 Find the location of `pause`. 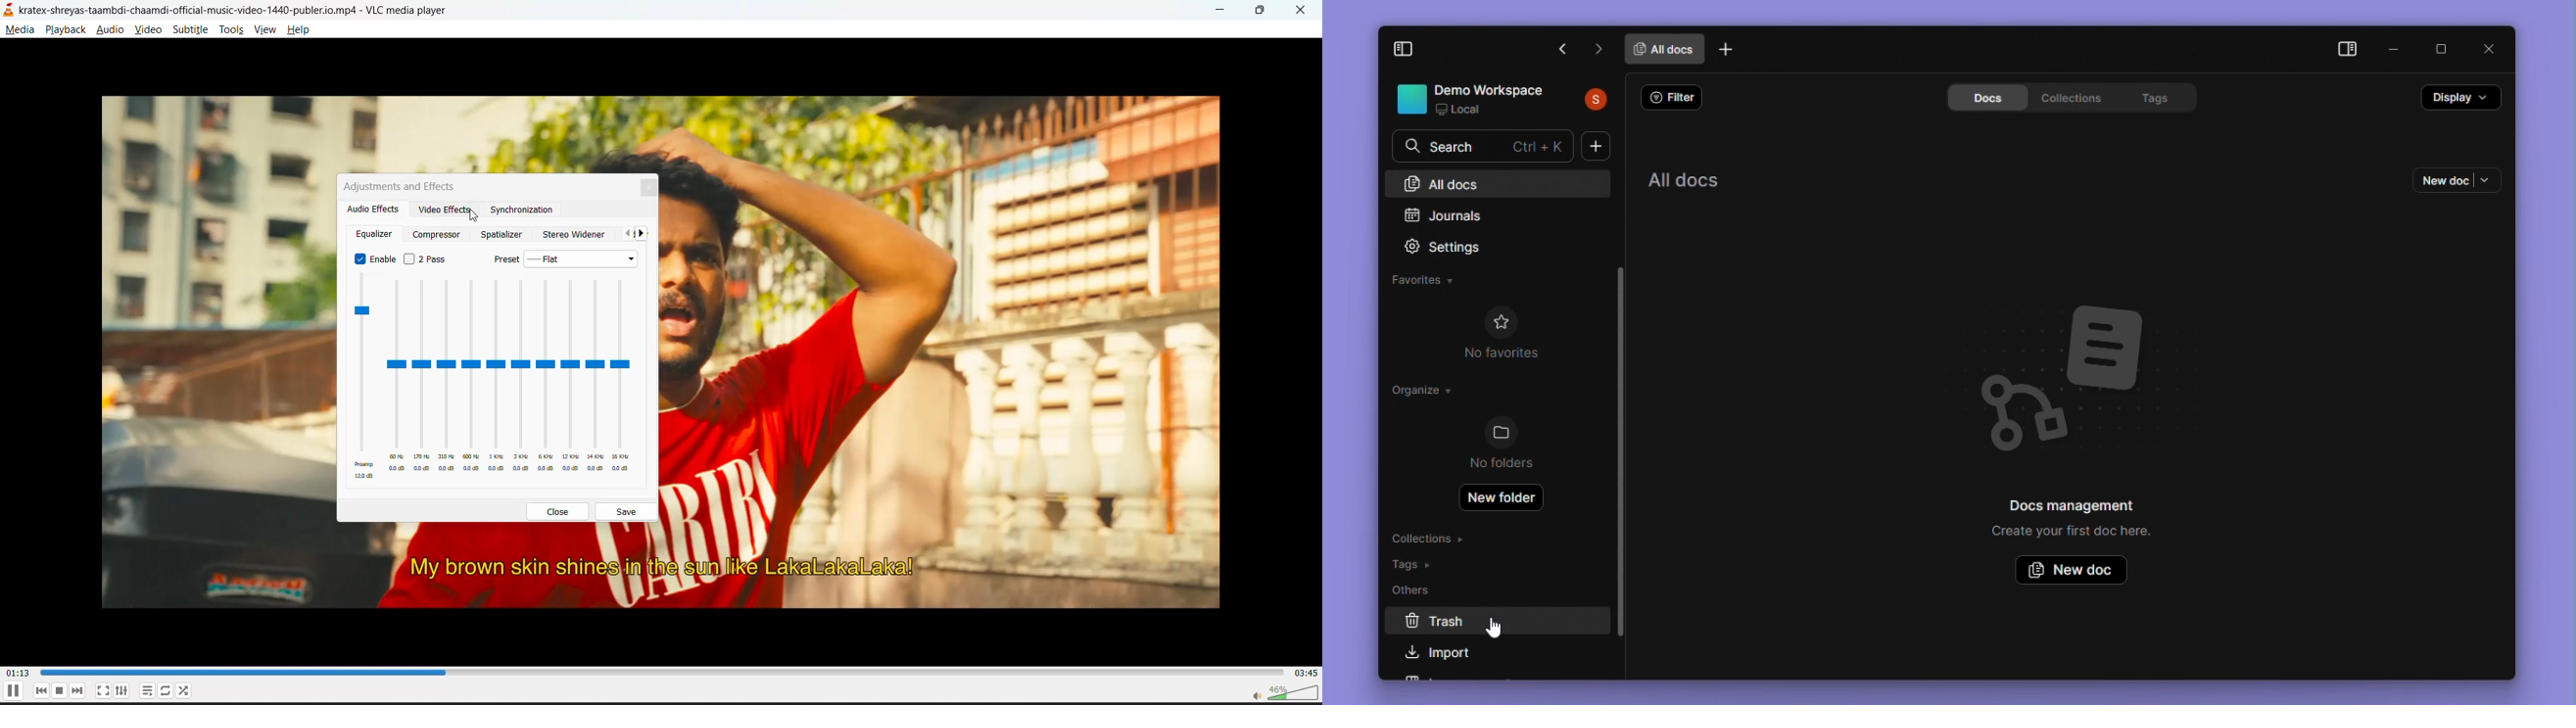

pause is located at coordinates (12, 693).